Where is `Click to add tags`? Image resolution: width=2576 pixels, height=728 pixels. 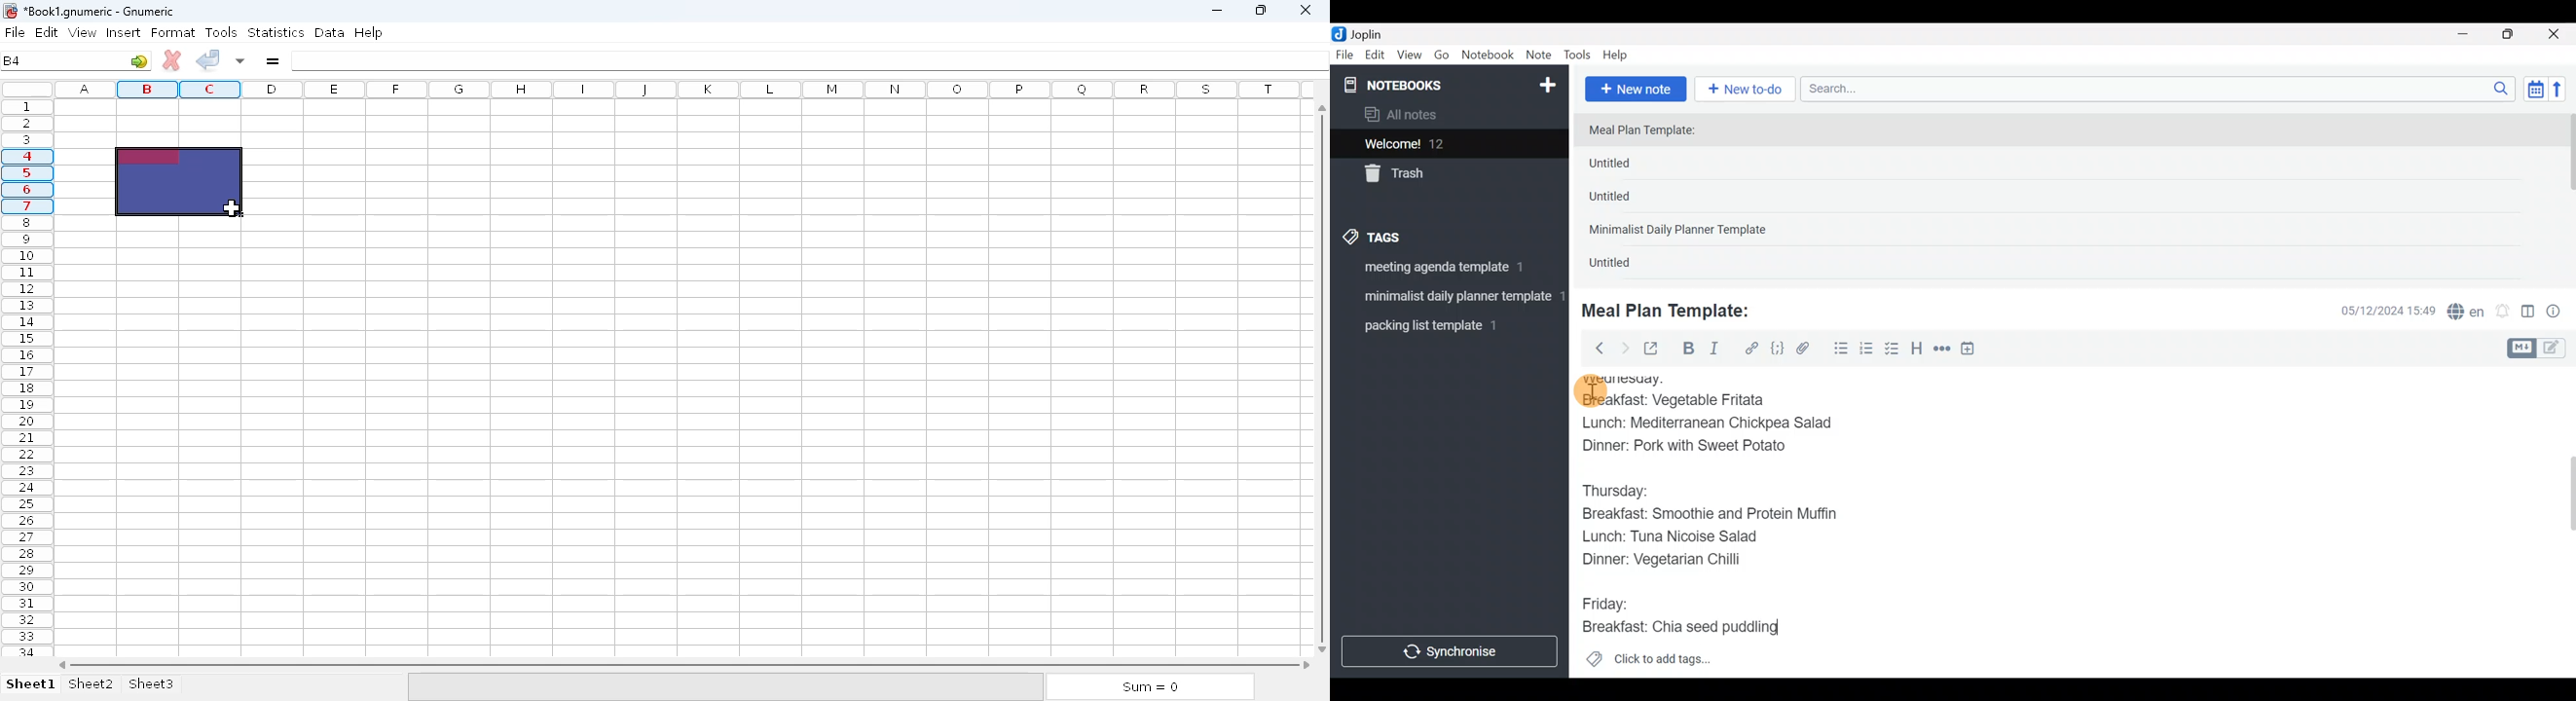 Click to add tags is located at coordinates (1648, 663).